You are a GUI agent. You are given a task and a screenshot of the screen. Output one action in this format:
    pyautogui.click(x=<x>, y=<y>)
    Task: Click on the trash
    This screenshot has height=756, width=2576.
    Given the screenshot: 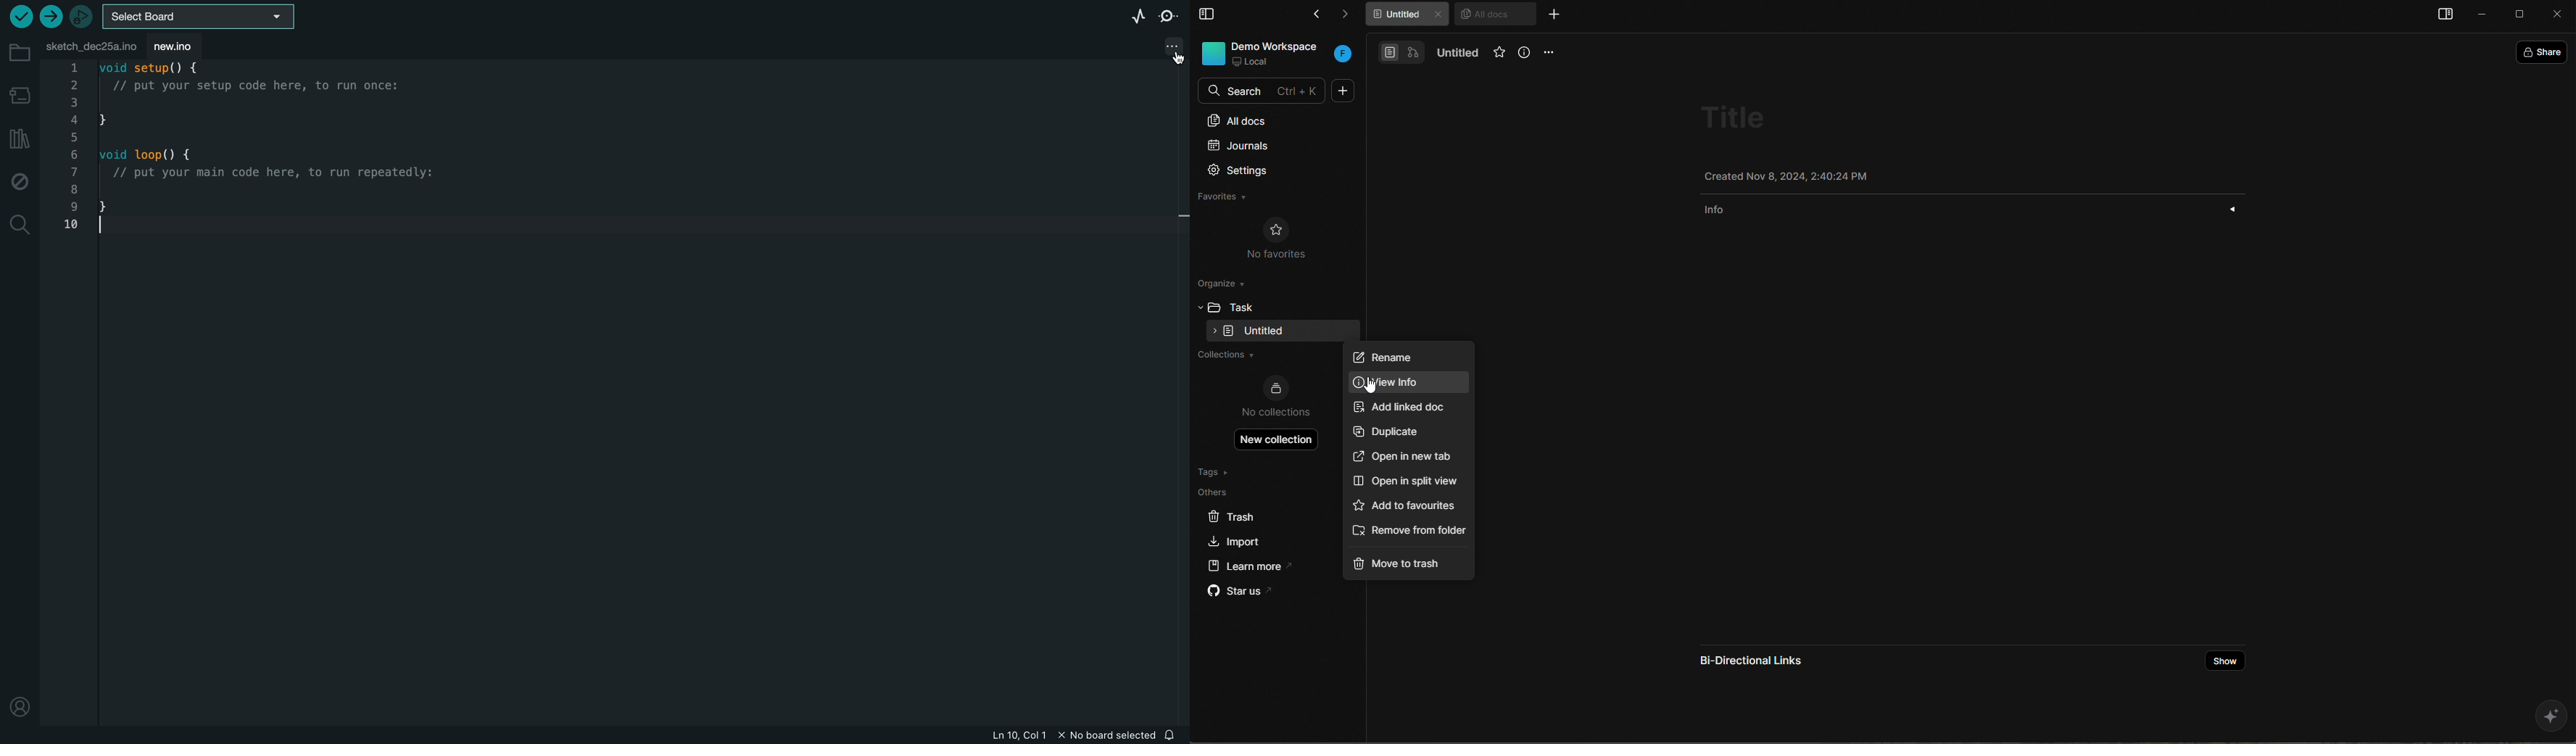 What is the action you would take?
    pyautogui.click(x=1243, y=514)
    